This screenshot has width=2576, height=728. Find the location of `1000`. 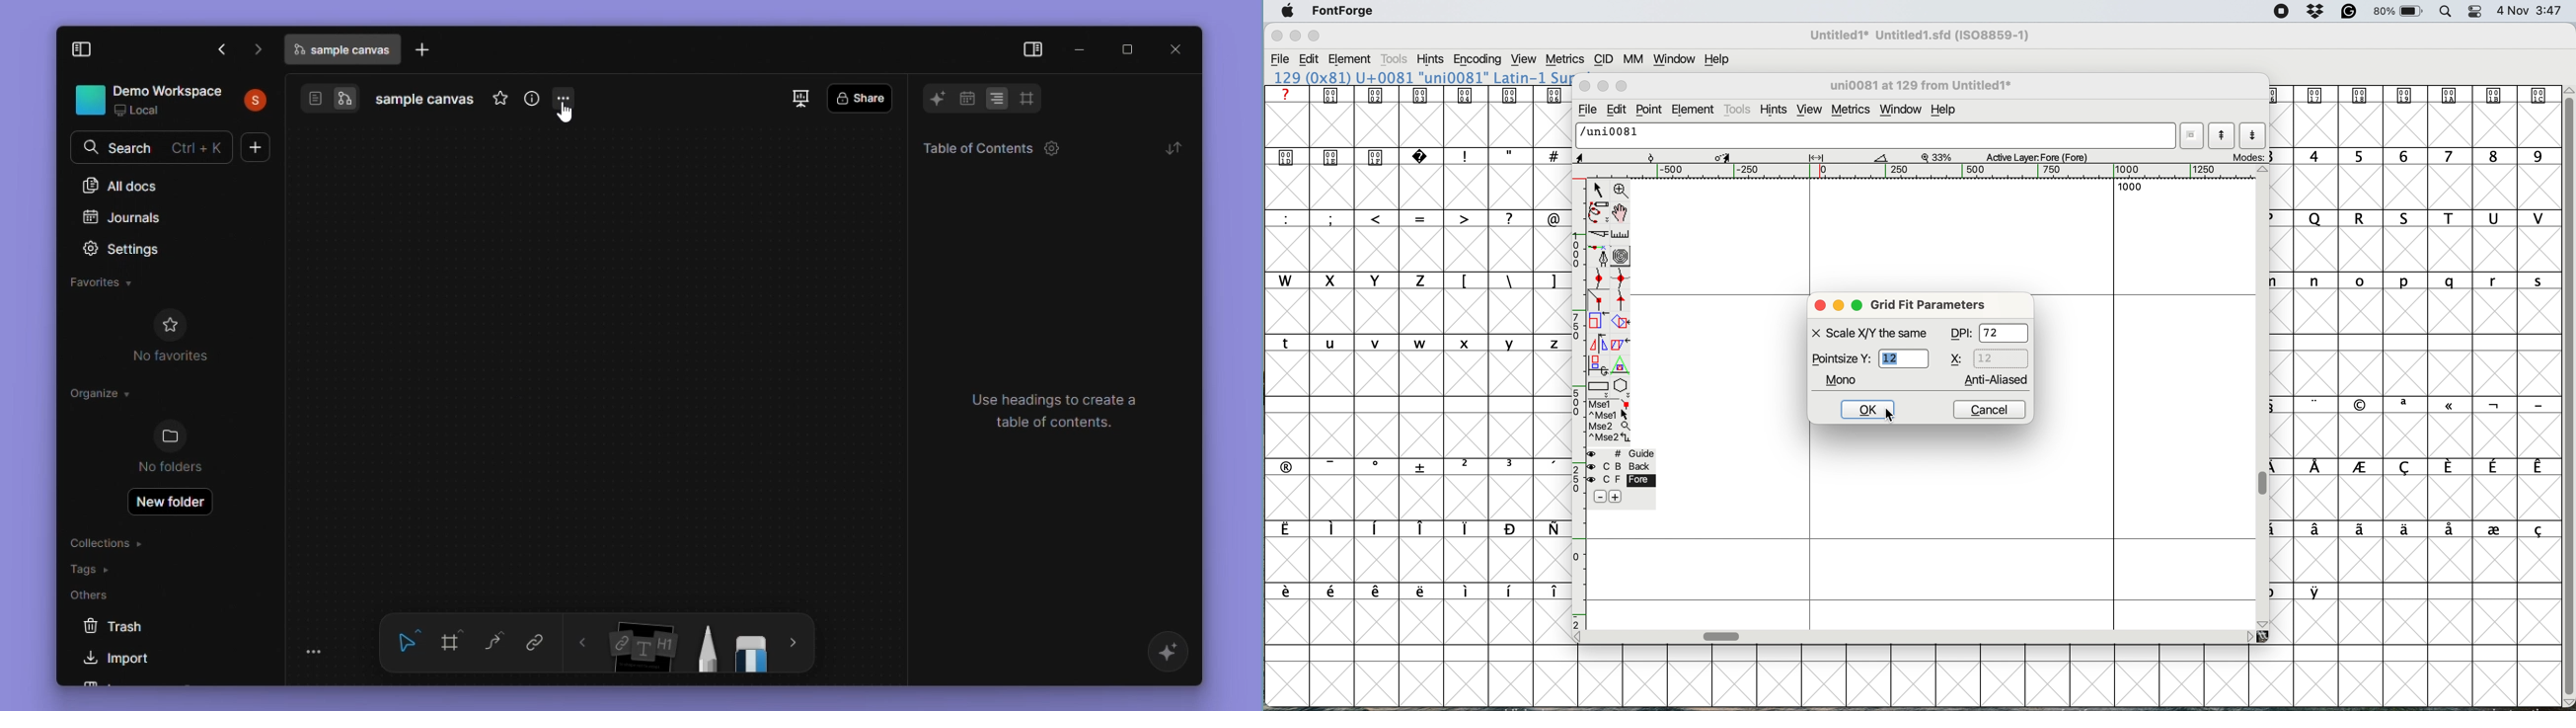

1000 is located at coordinates (2130, 187).